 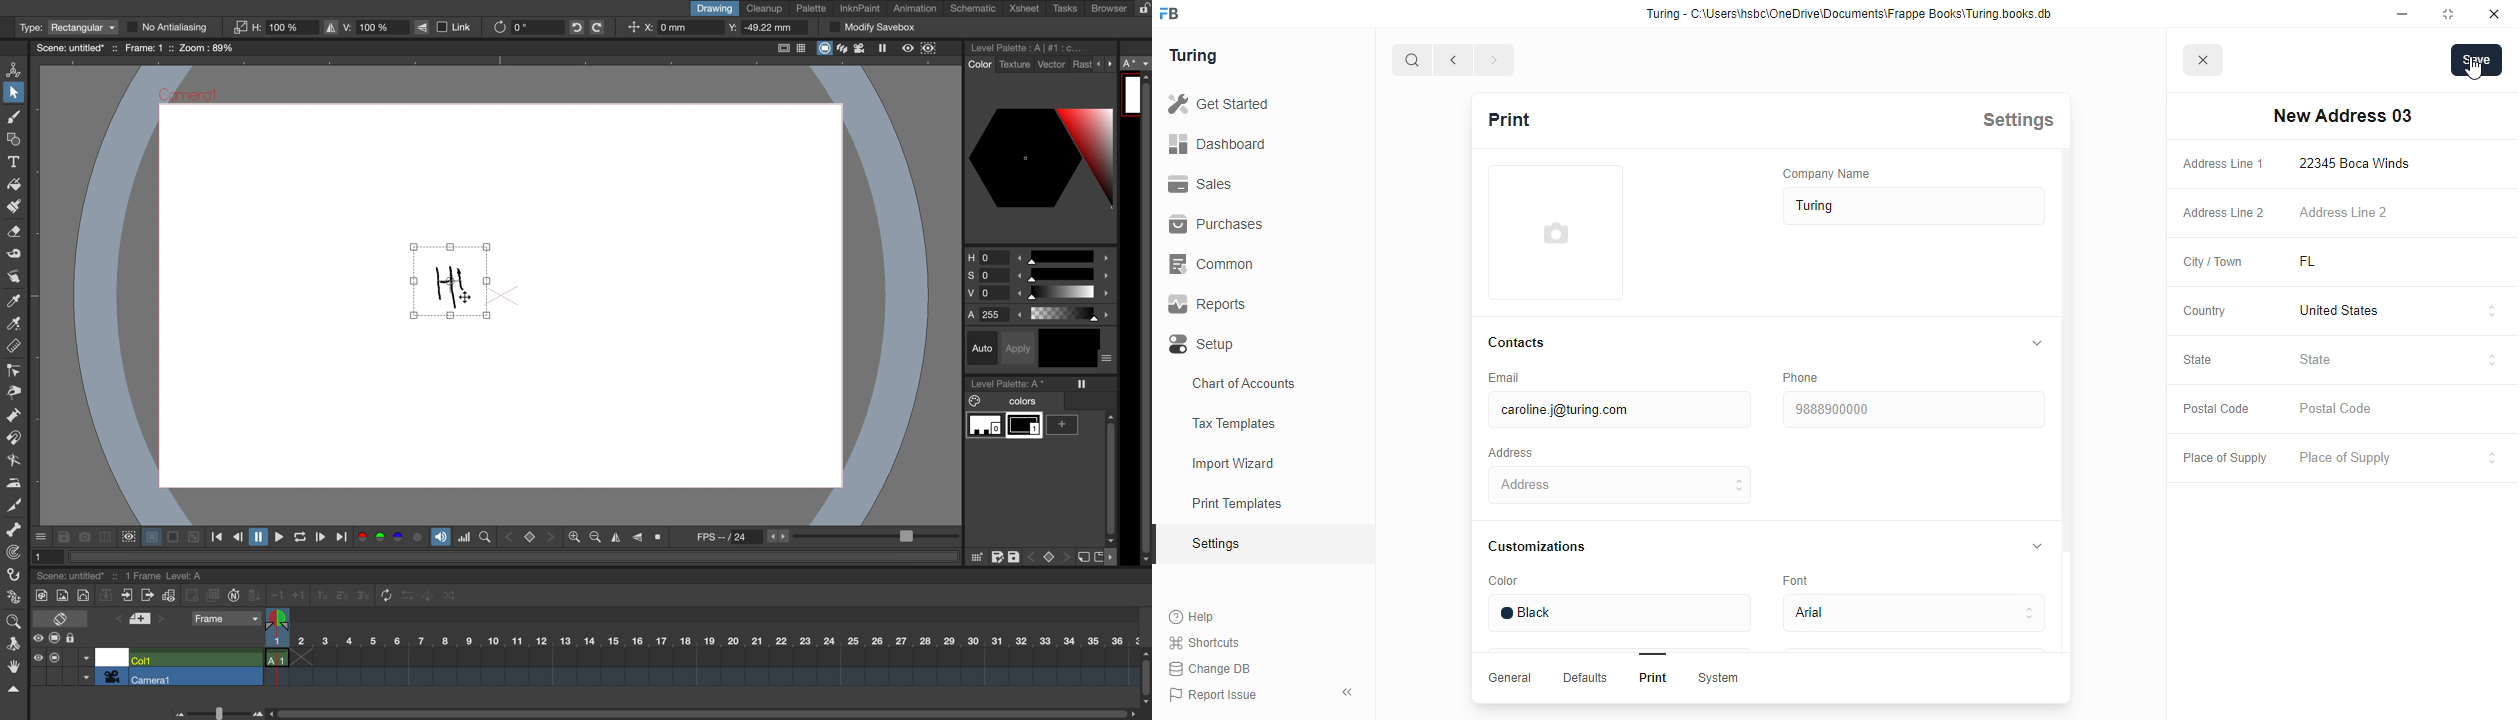 What do you see at coordinates (2473, 68) in the screenshot?
I see `cursor` at bounding box center [2473, 68].